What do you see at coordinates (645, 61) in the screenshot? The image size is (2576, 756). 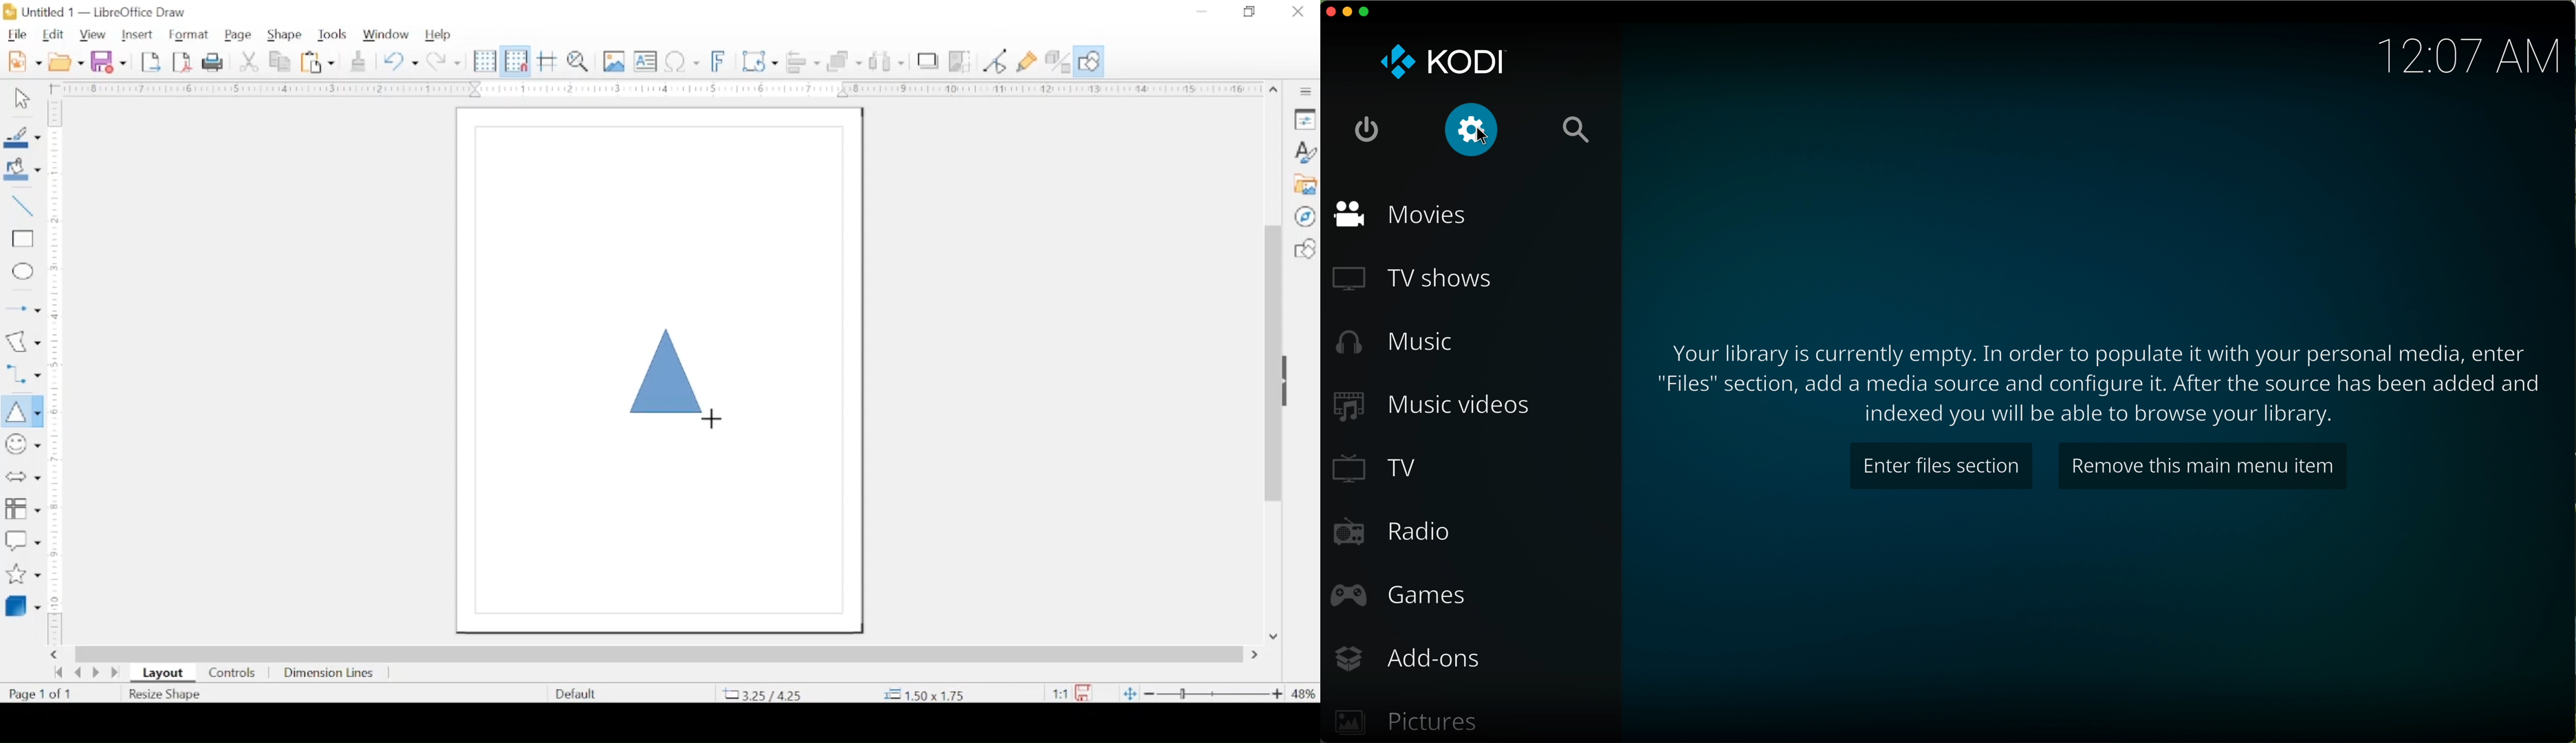 I see `insert textbox` at bounding box center [645, 61].